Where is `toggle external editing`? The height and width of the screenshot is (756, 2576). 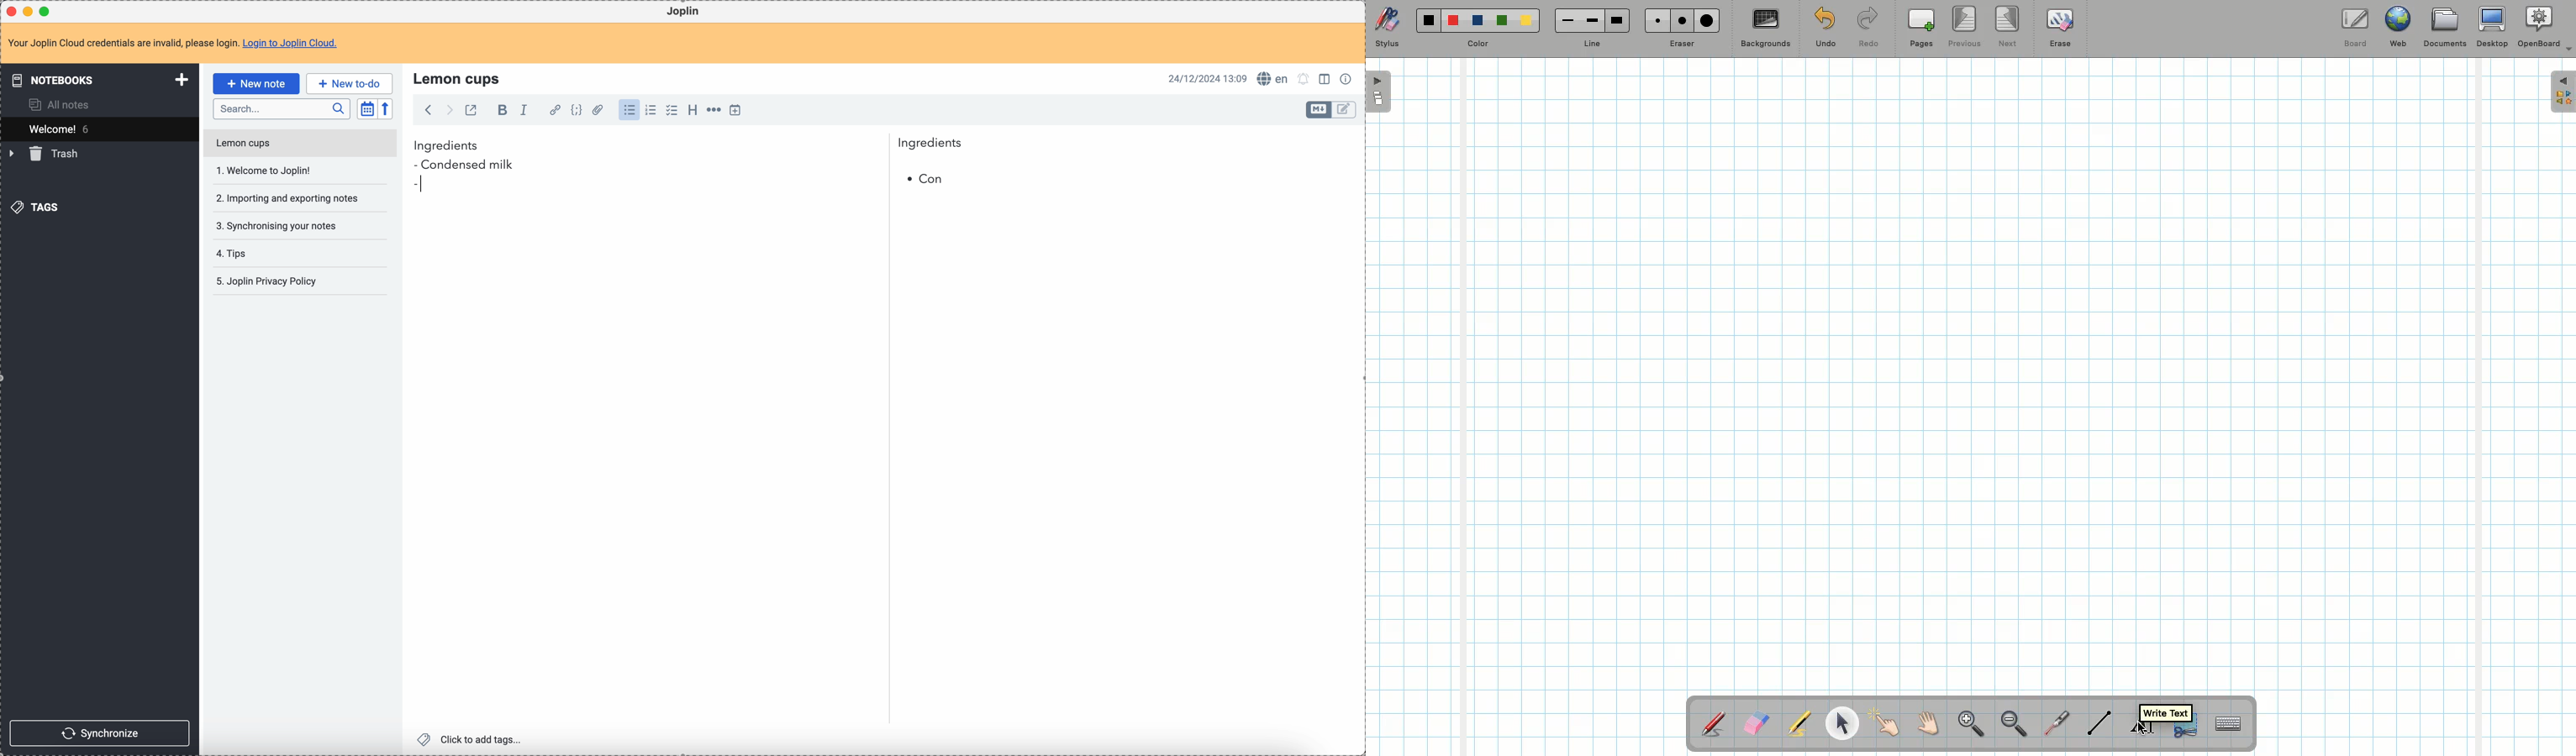 toggle external editing is located at coordinates (470, 112).